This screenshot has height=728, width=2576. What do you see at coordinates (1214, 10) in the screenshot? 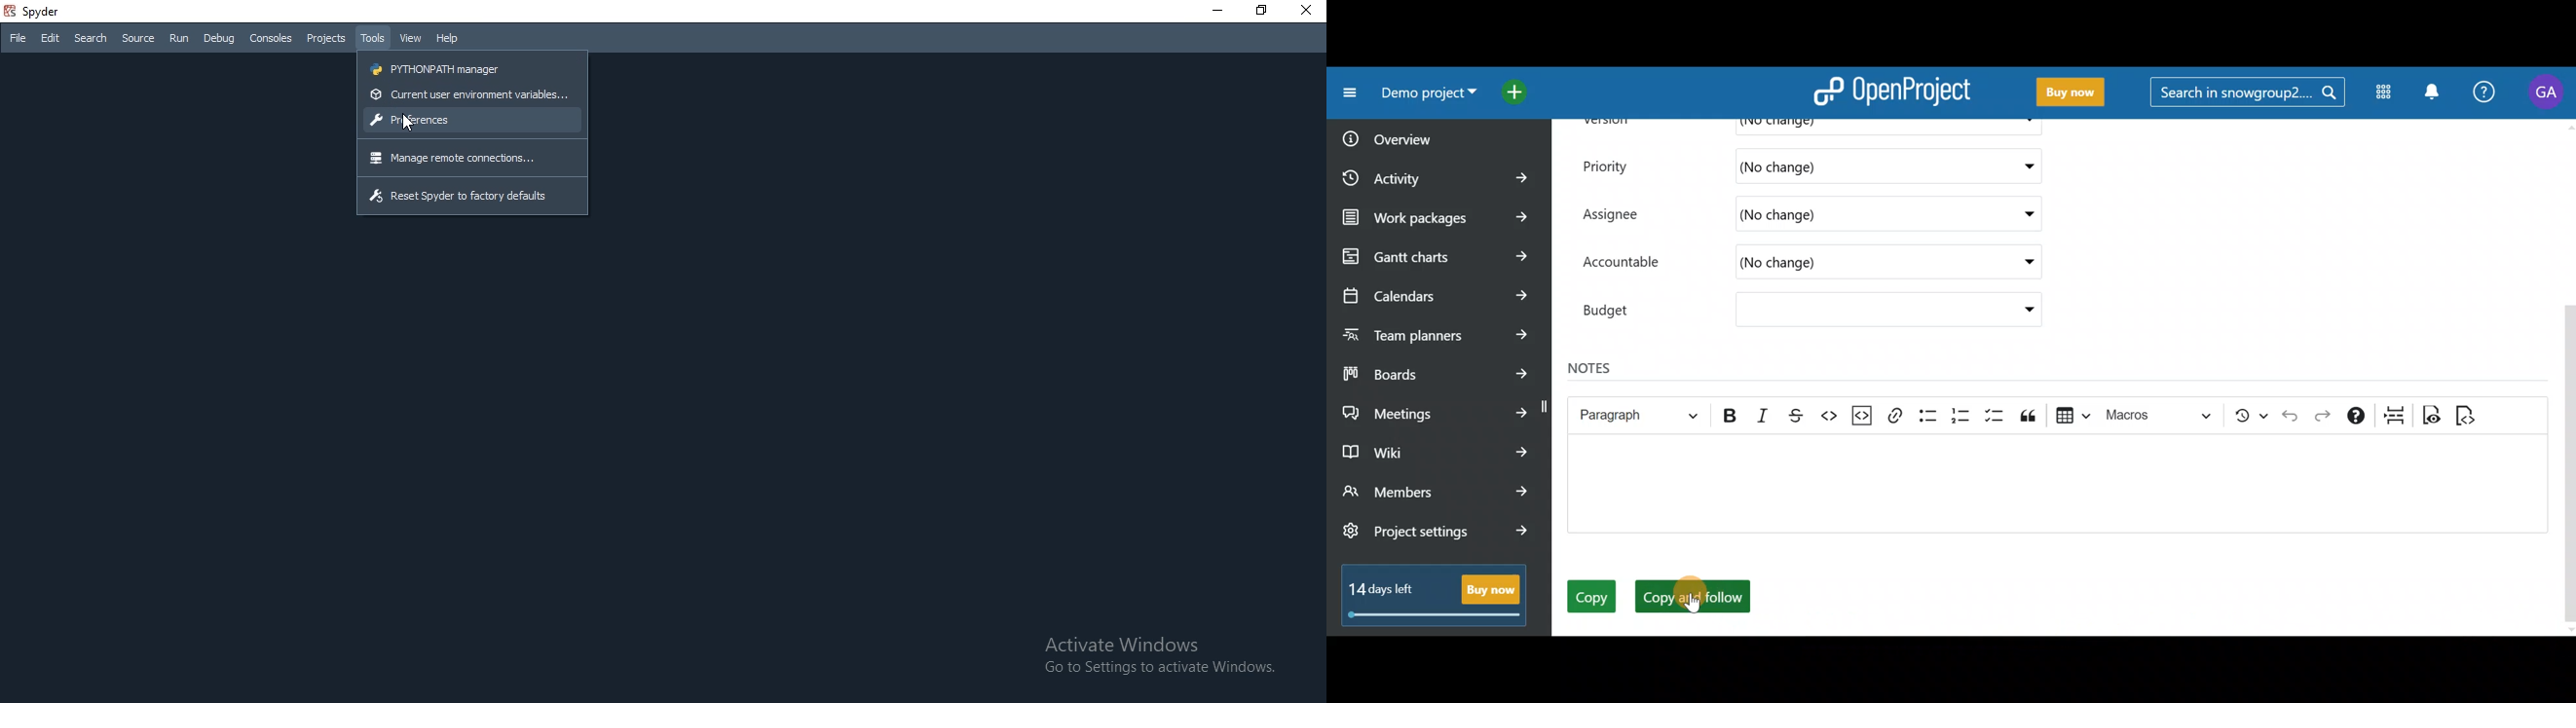
I see `Minimise` at bounding box center [1214, 10].